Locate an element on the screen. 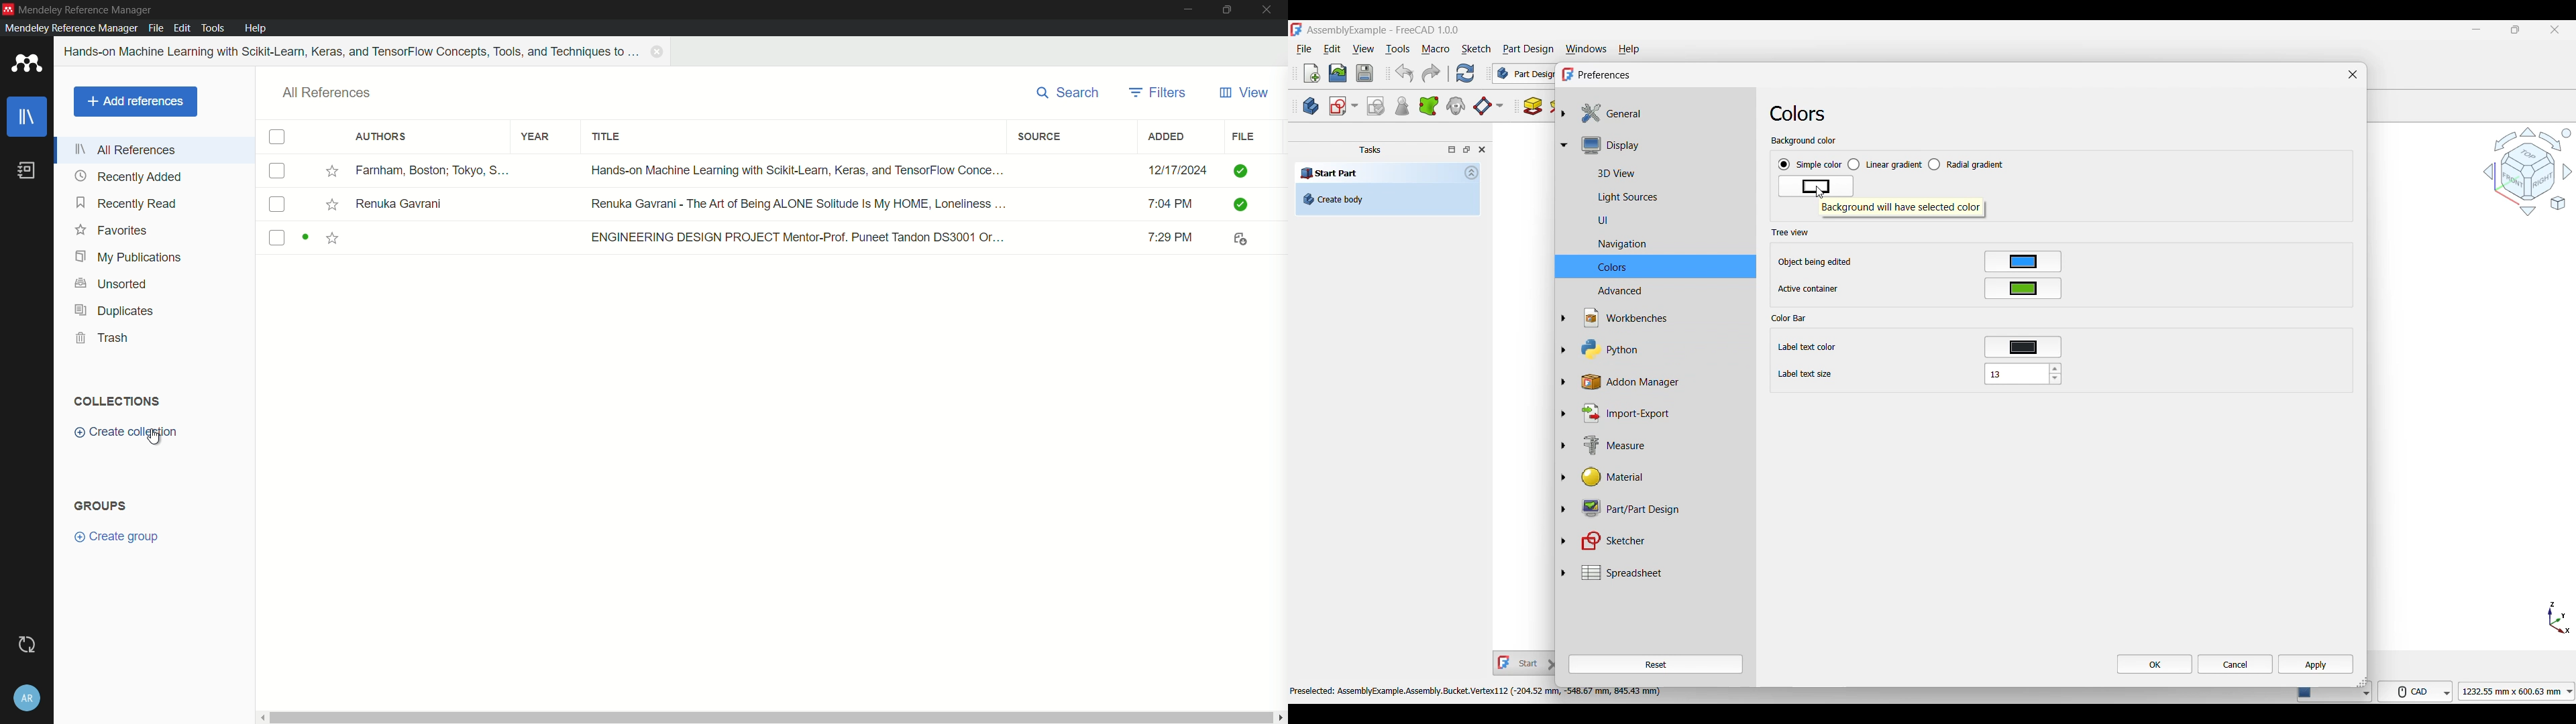 The image size is (2576, 728). add references is located at coordinates (135, 102).